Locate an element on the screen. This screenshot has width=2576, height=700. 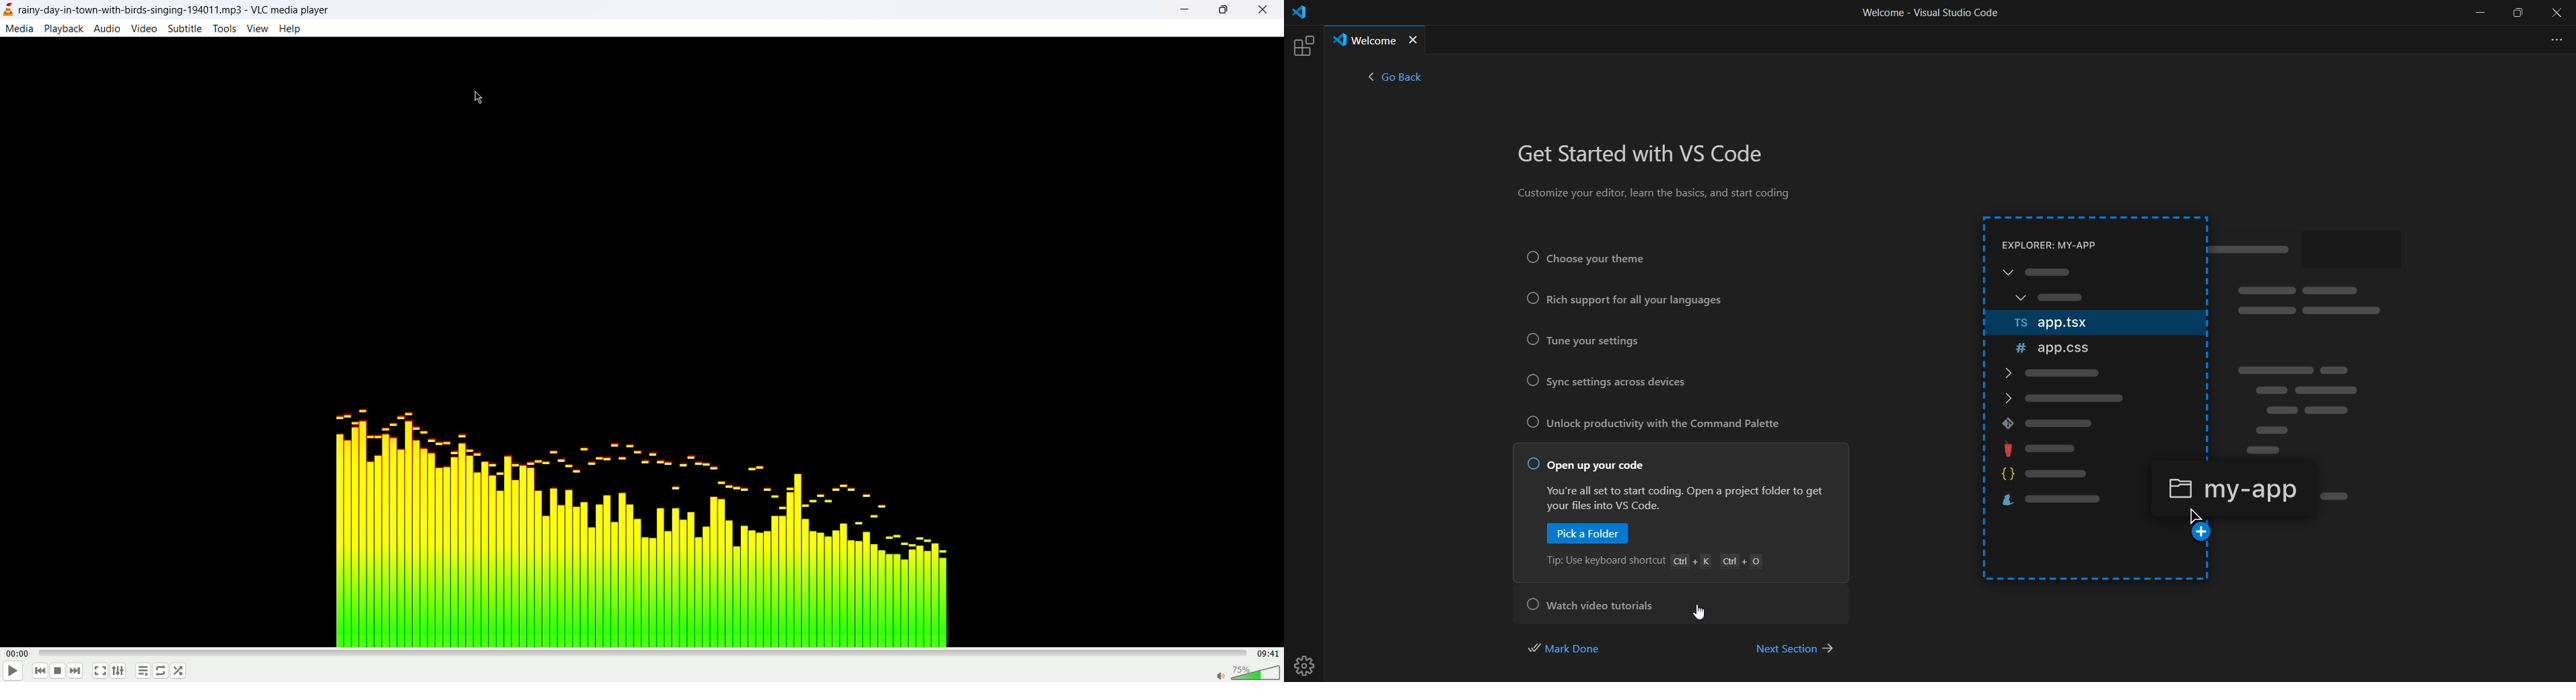
rich support for all your languages is located at coordinates (1623, 301).